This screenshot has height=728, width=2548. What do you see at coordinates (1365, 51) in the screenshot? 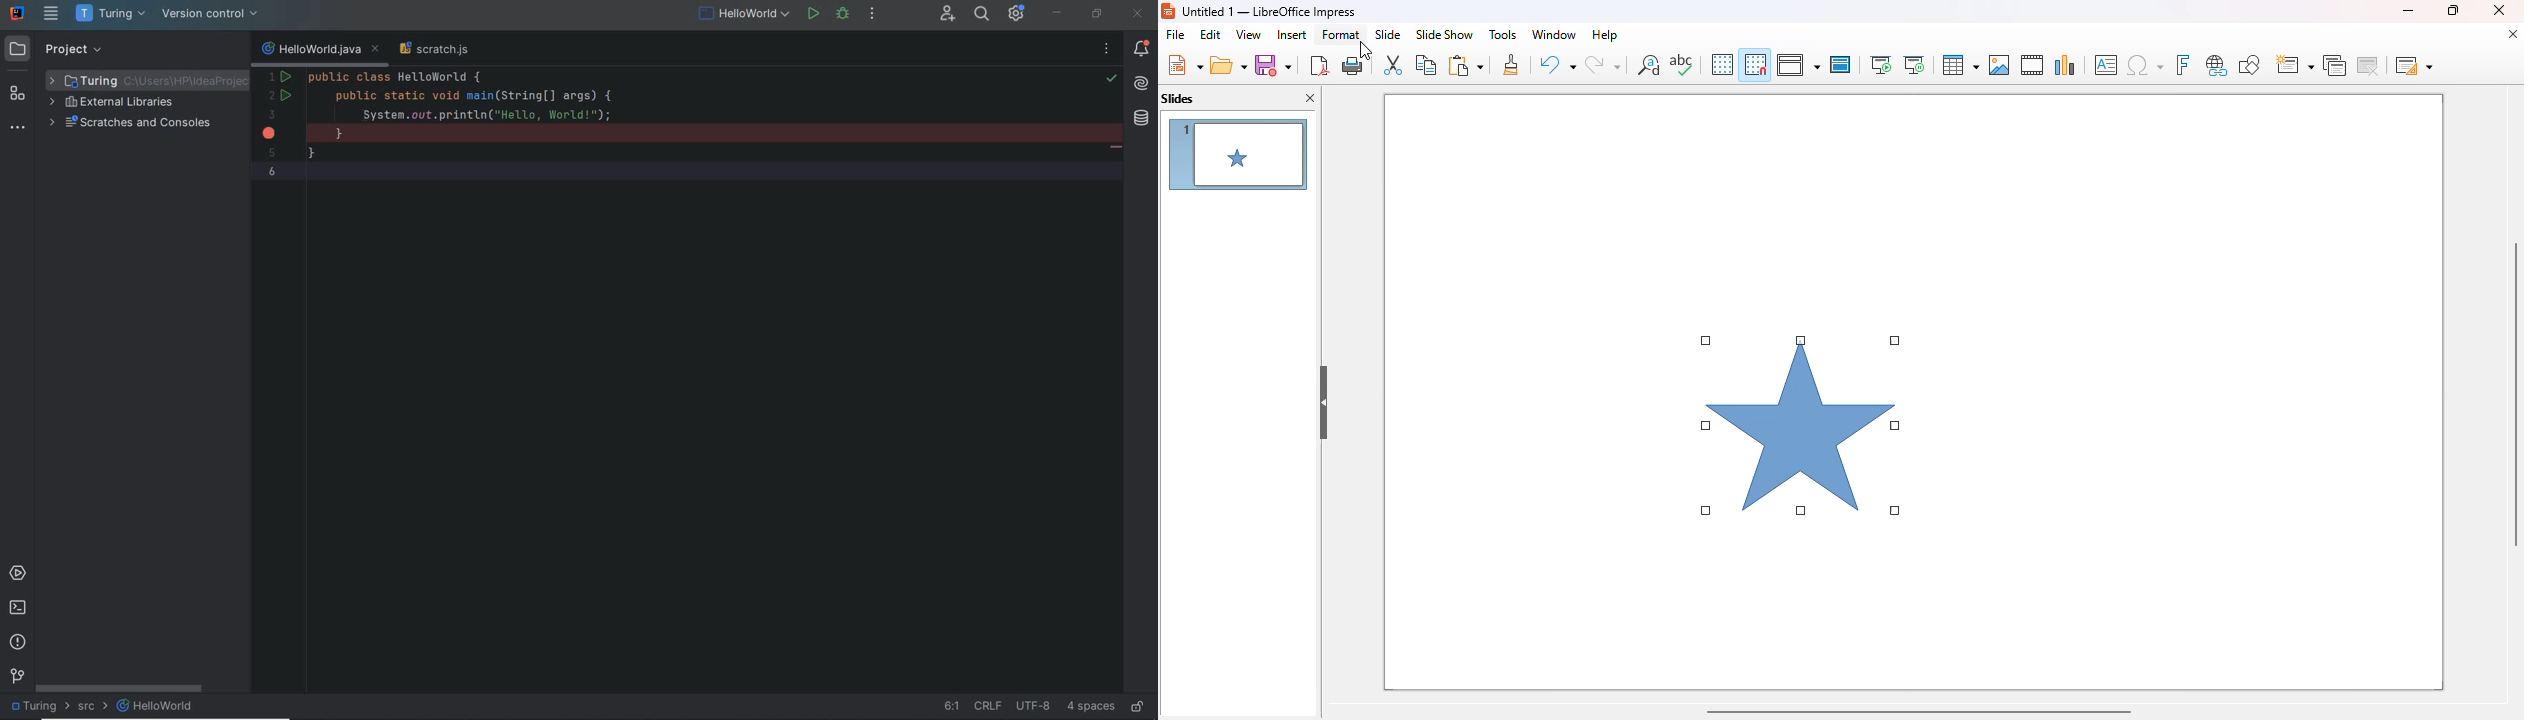
I see `cursor` at bounding box center [1365, 51].